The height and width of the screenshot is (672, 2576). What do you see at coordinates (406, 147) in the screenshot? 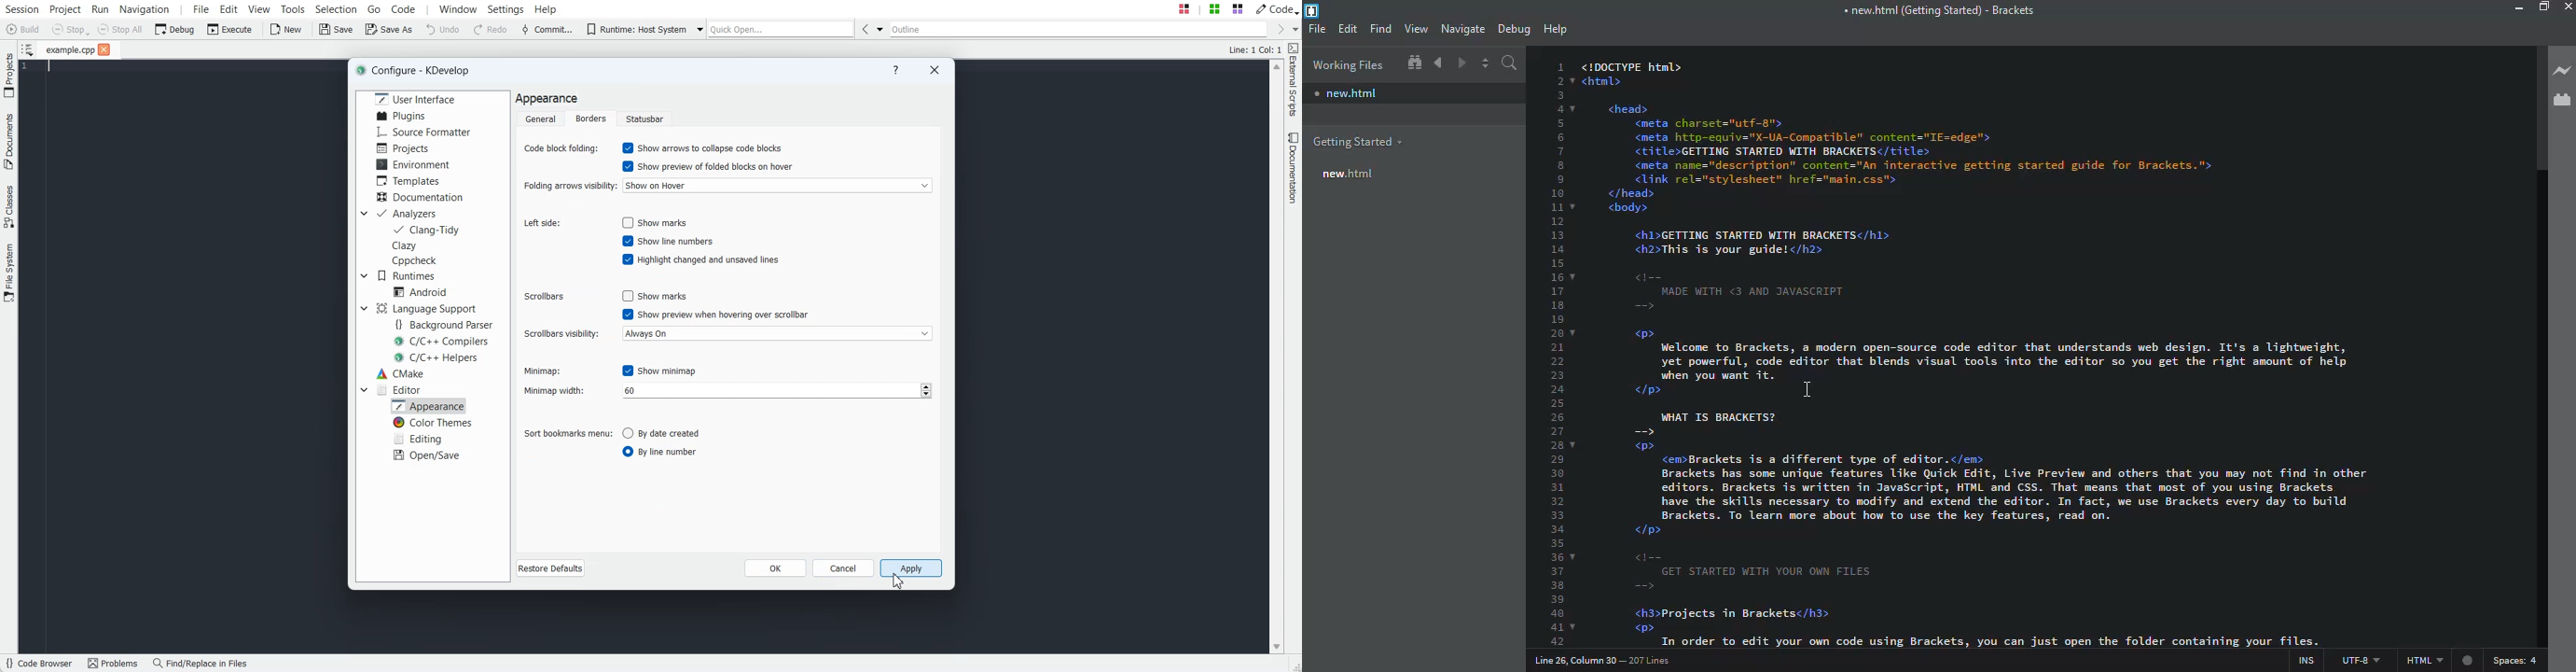
I see `Projects` at bounding box center [406, 147].